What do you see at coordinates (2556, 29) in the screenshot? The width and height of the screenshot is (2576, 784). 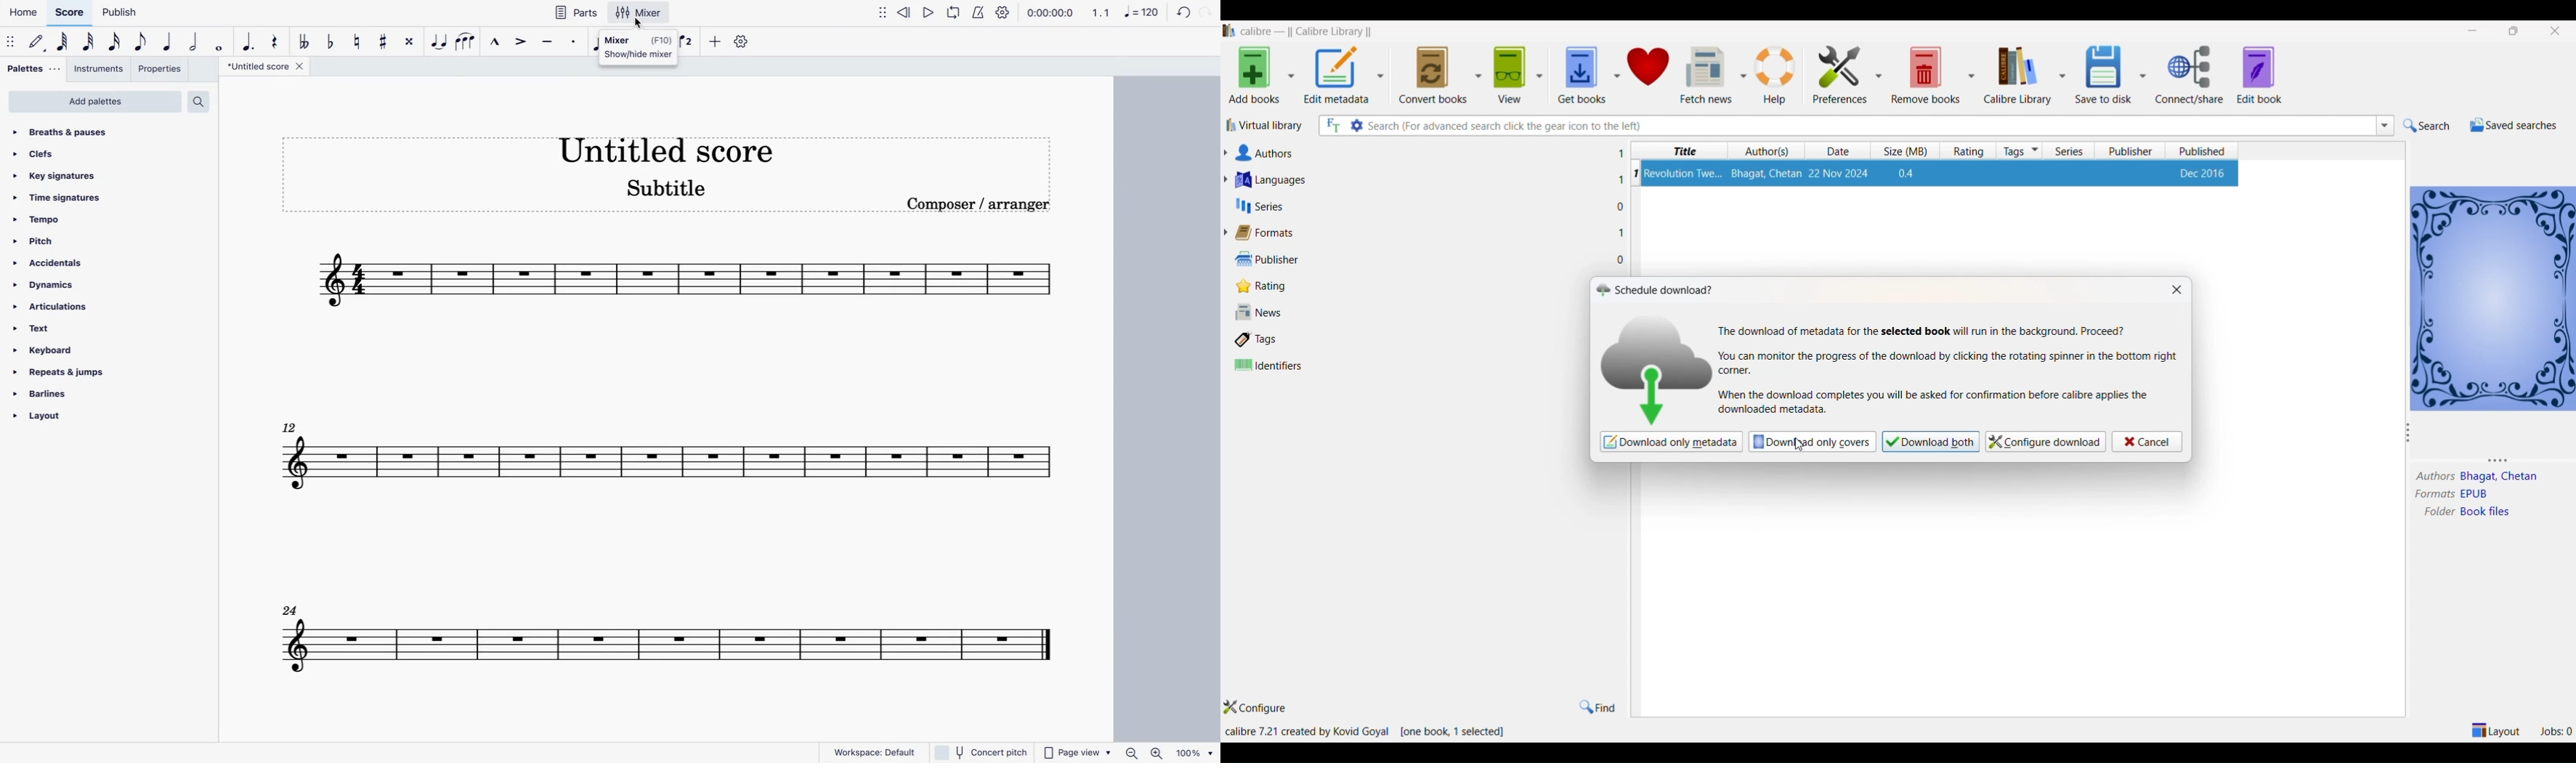 I see `close` at bounding box center [2556, 29].